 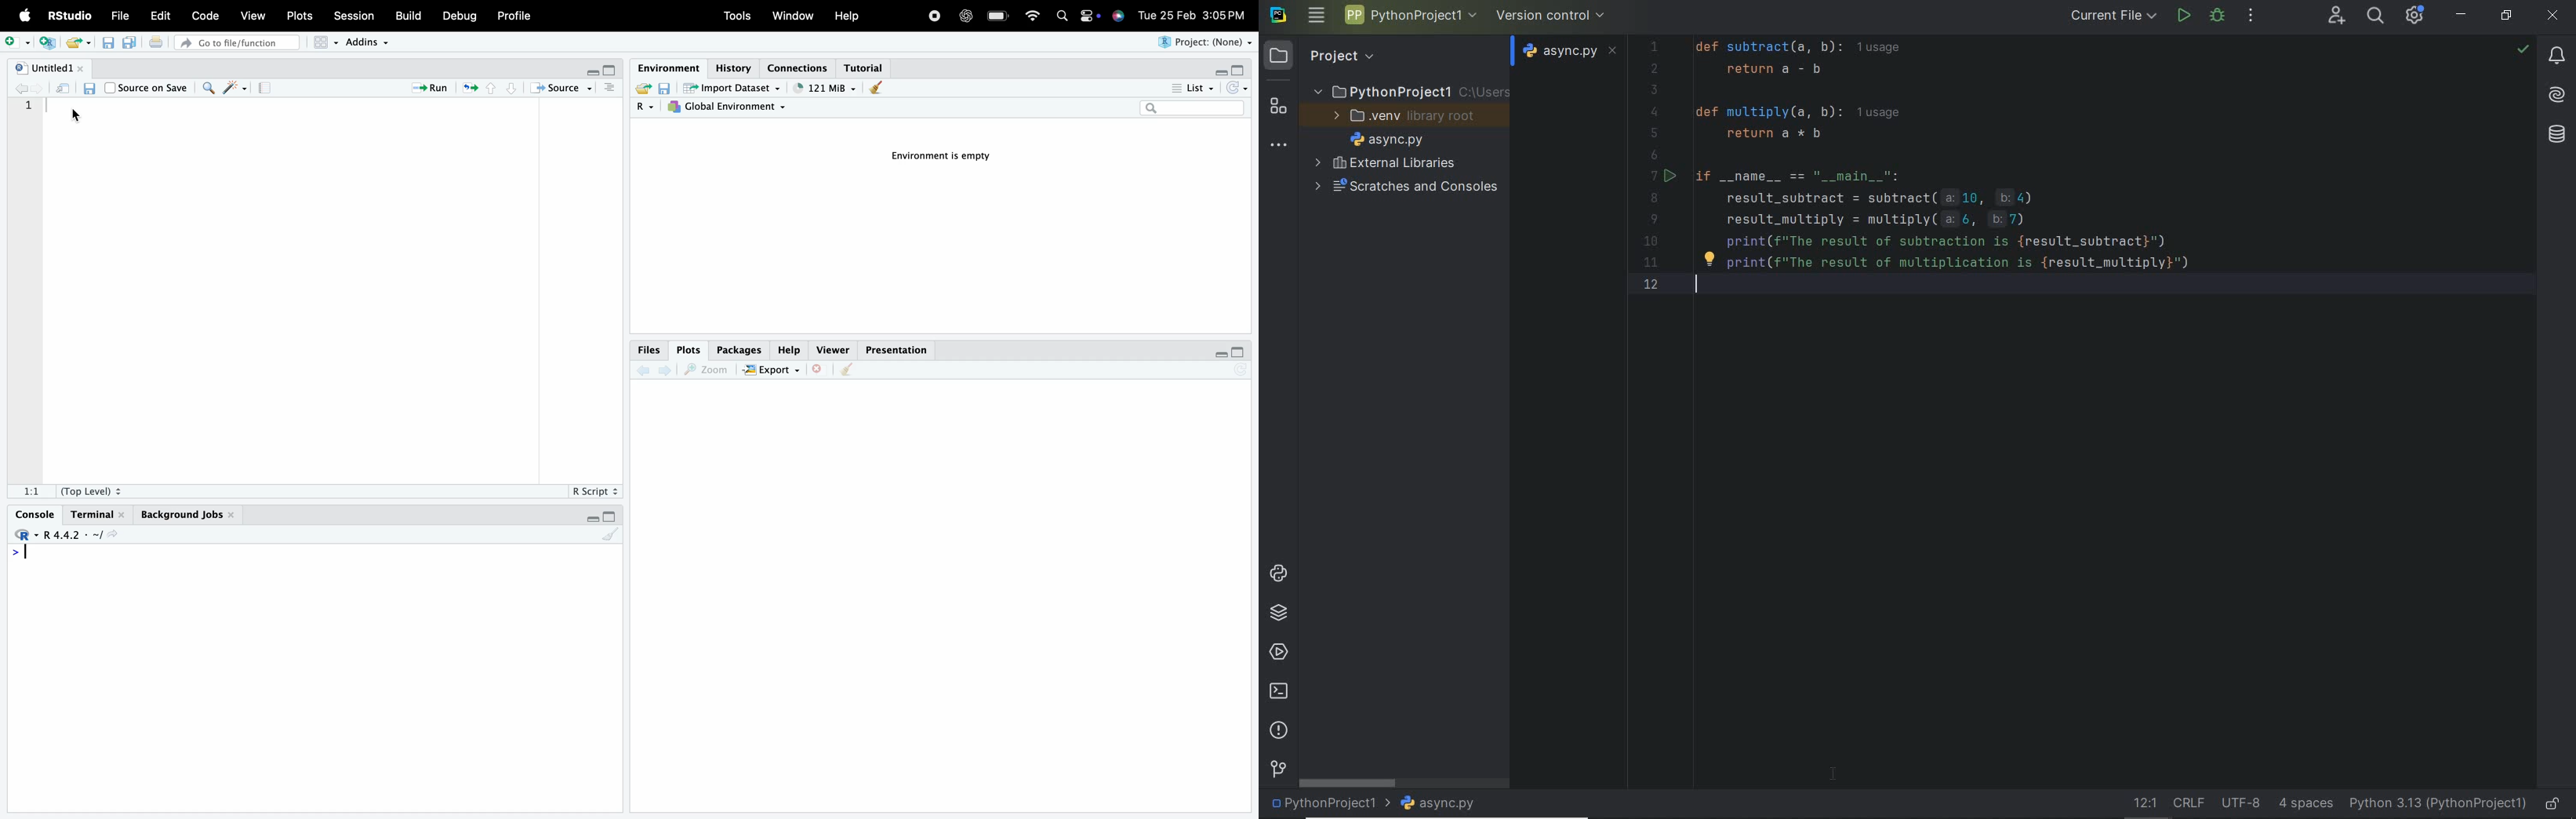 I want to click on Recording, so click(x=934, y=17).